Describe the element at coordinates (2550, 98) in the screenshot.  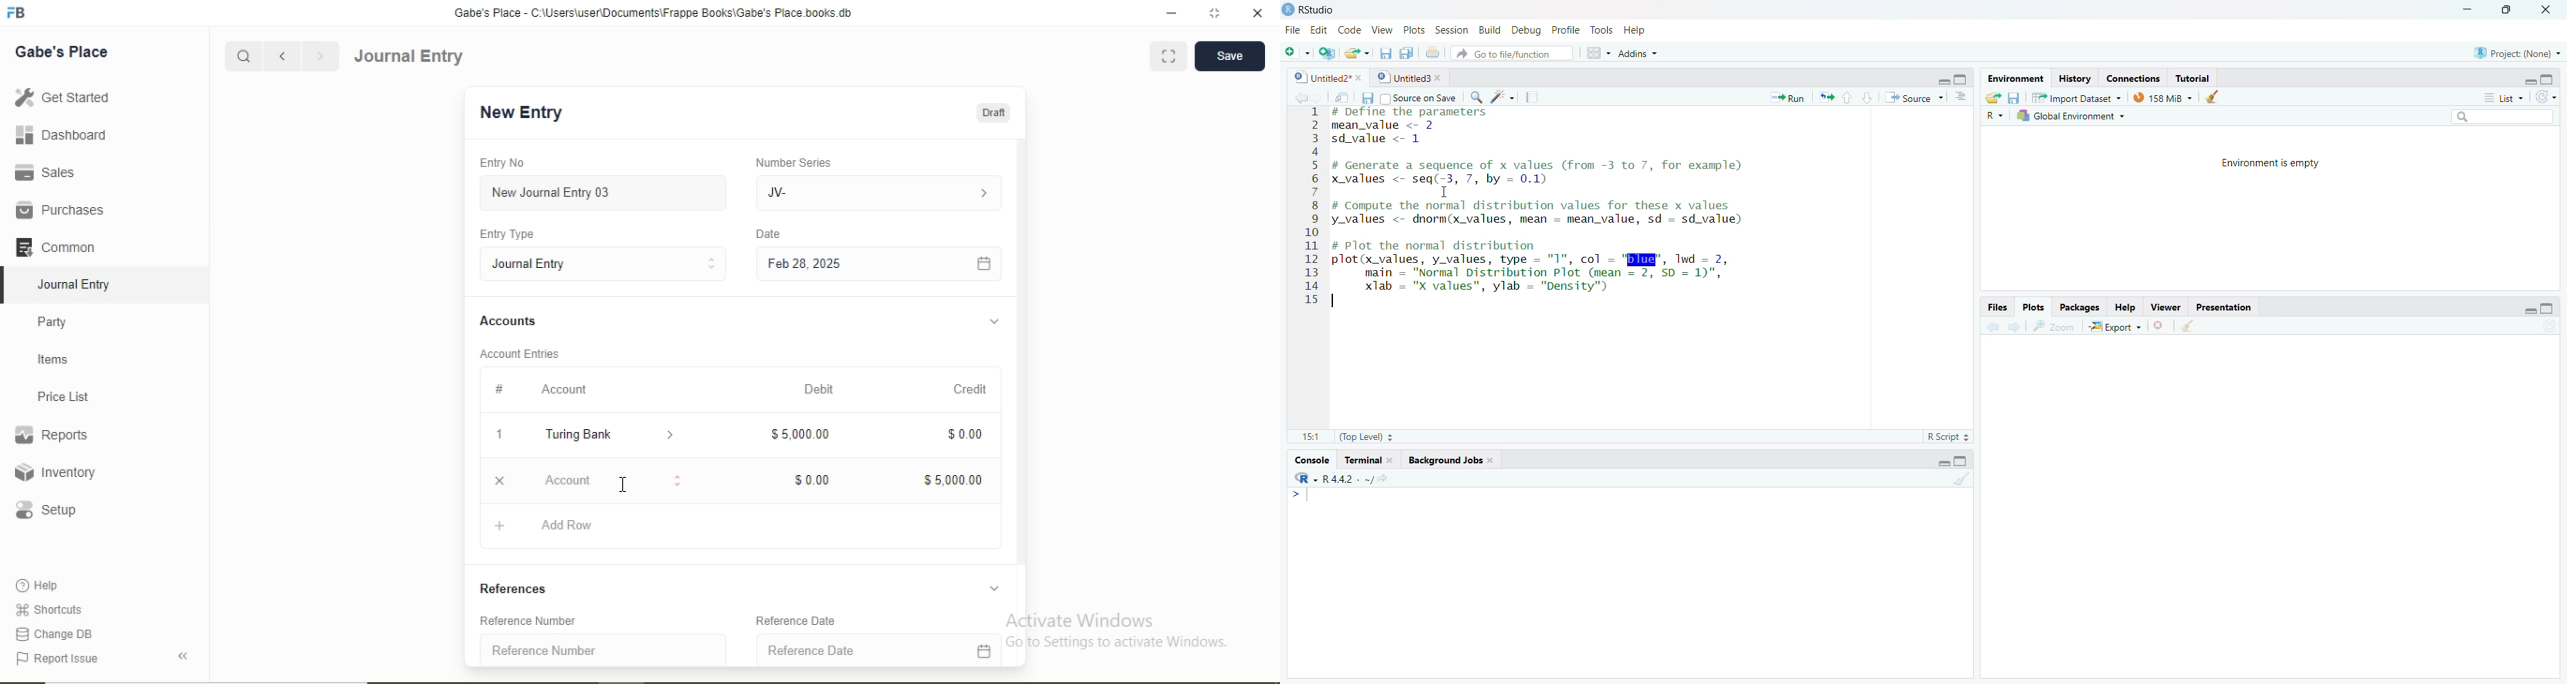
I see `Refresh` at that location.